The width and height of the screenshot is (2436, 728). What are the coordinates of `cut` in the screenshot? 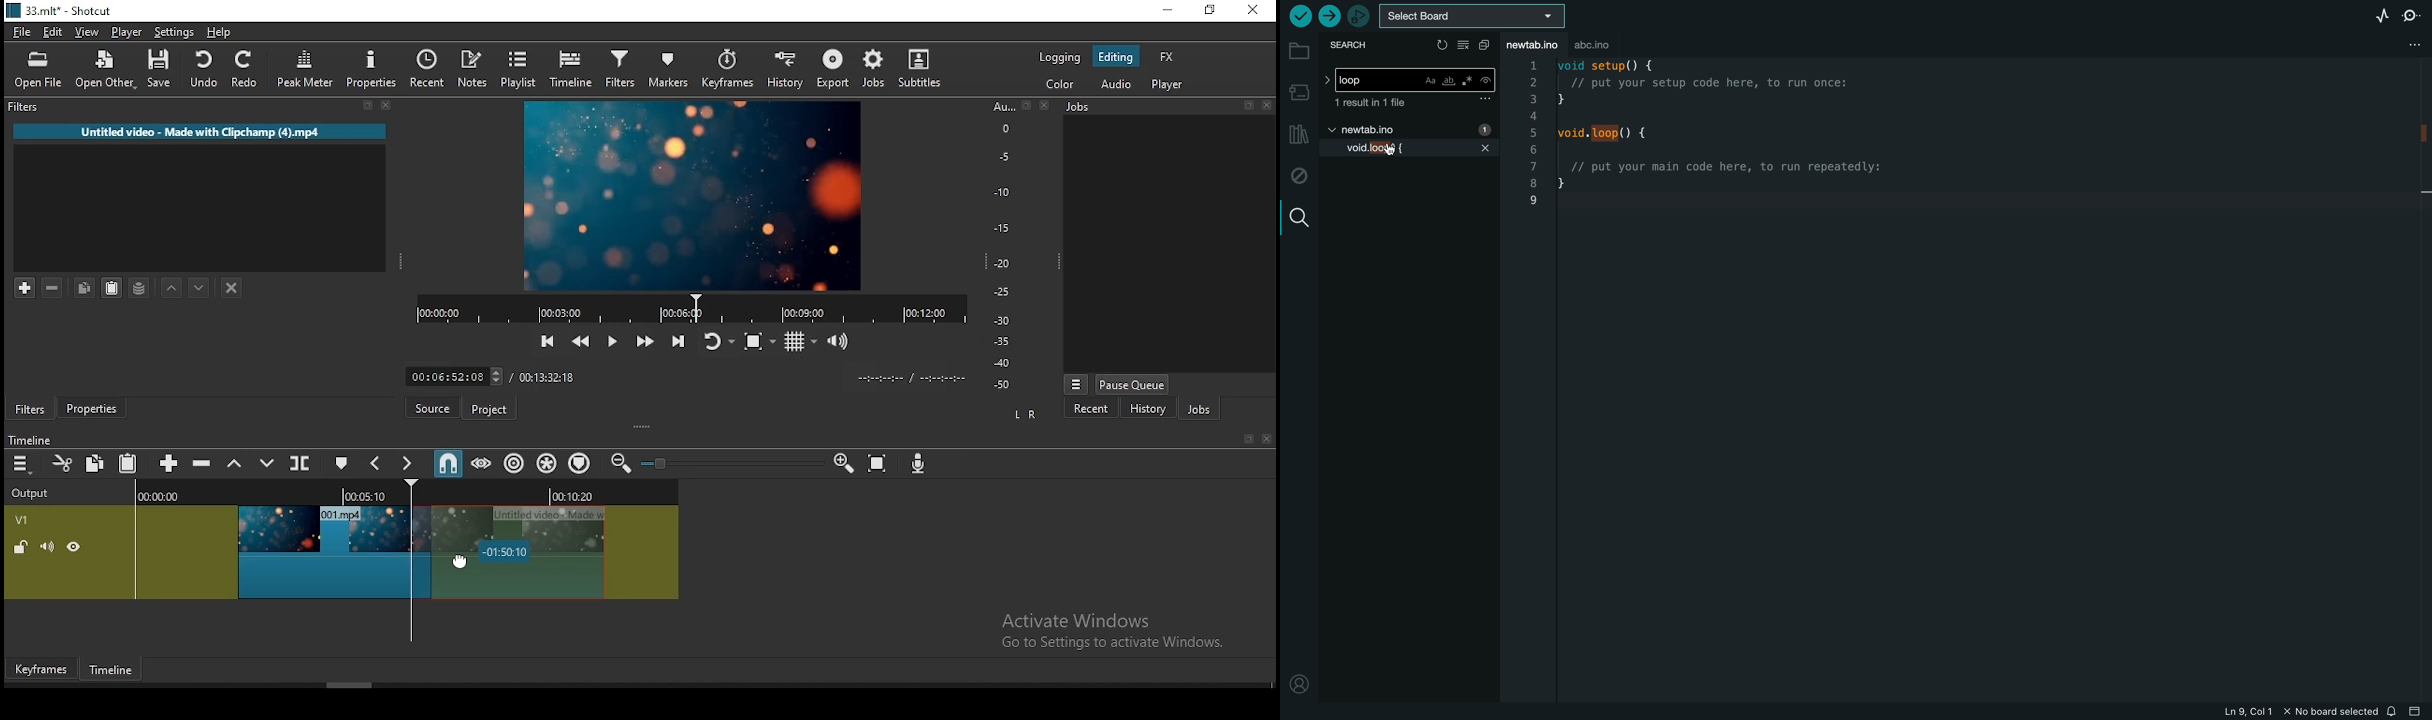 It's located at (63, 466).